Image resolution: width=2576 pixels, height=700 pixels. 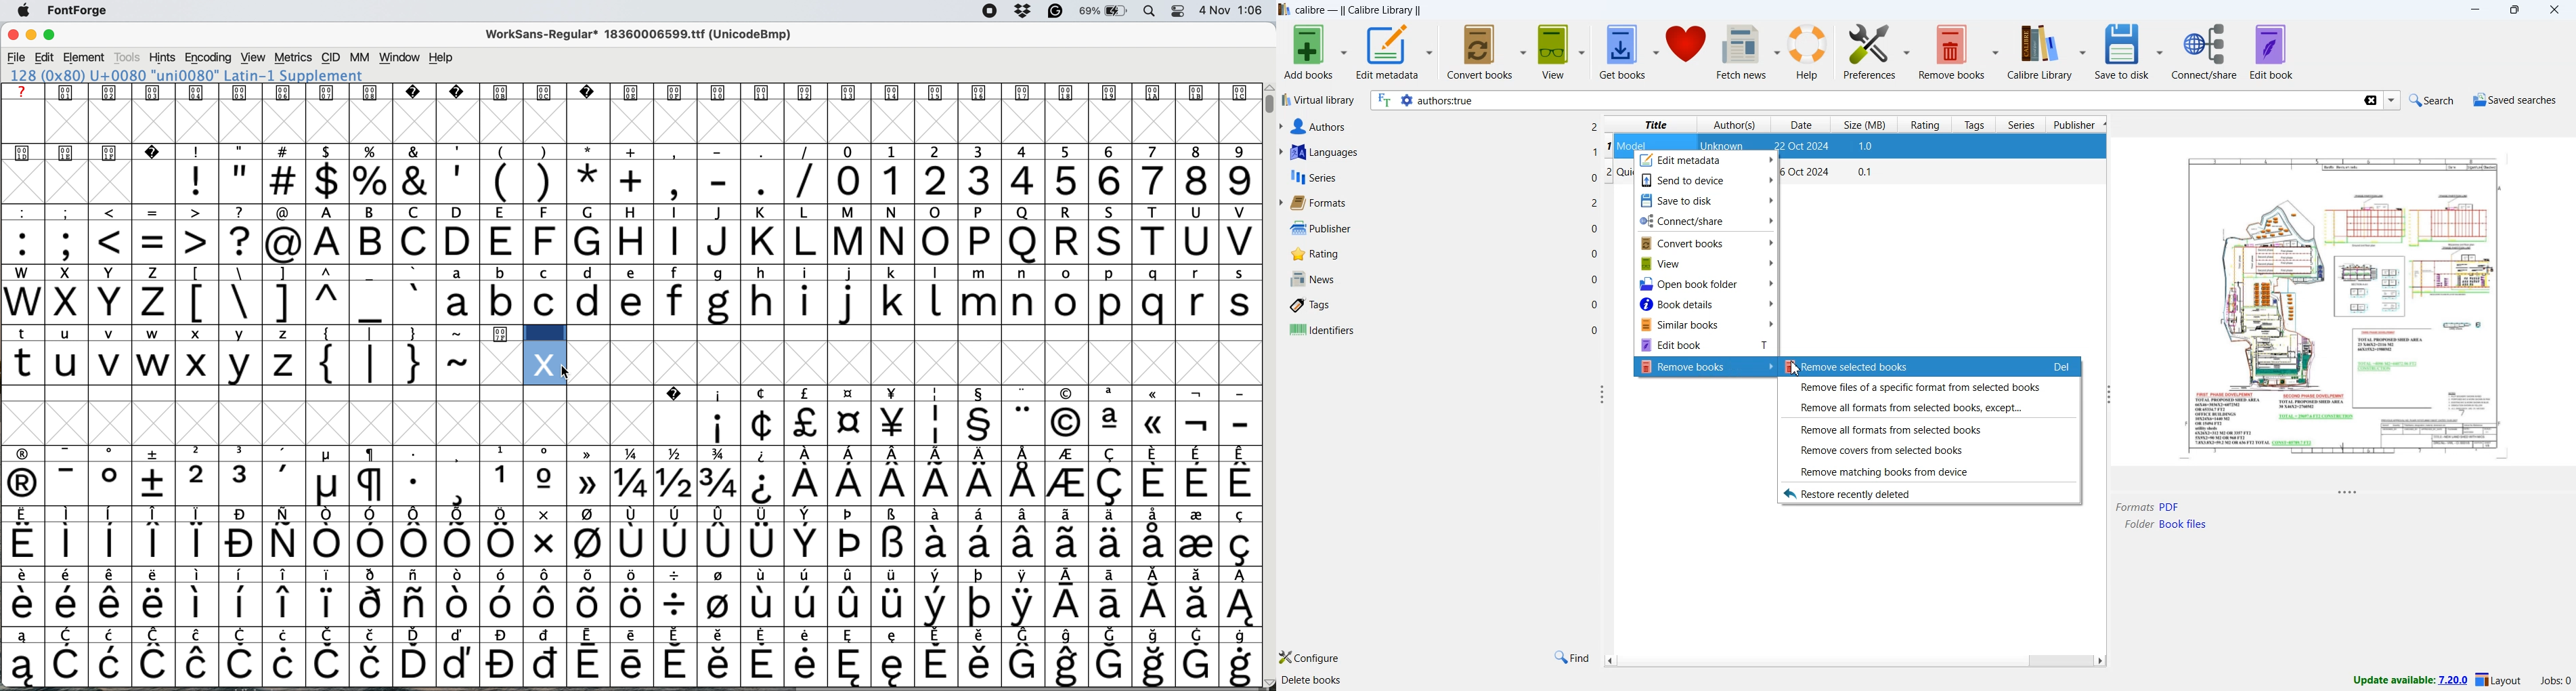 I want to click on find, so click(x=1571, y=658).